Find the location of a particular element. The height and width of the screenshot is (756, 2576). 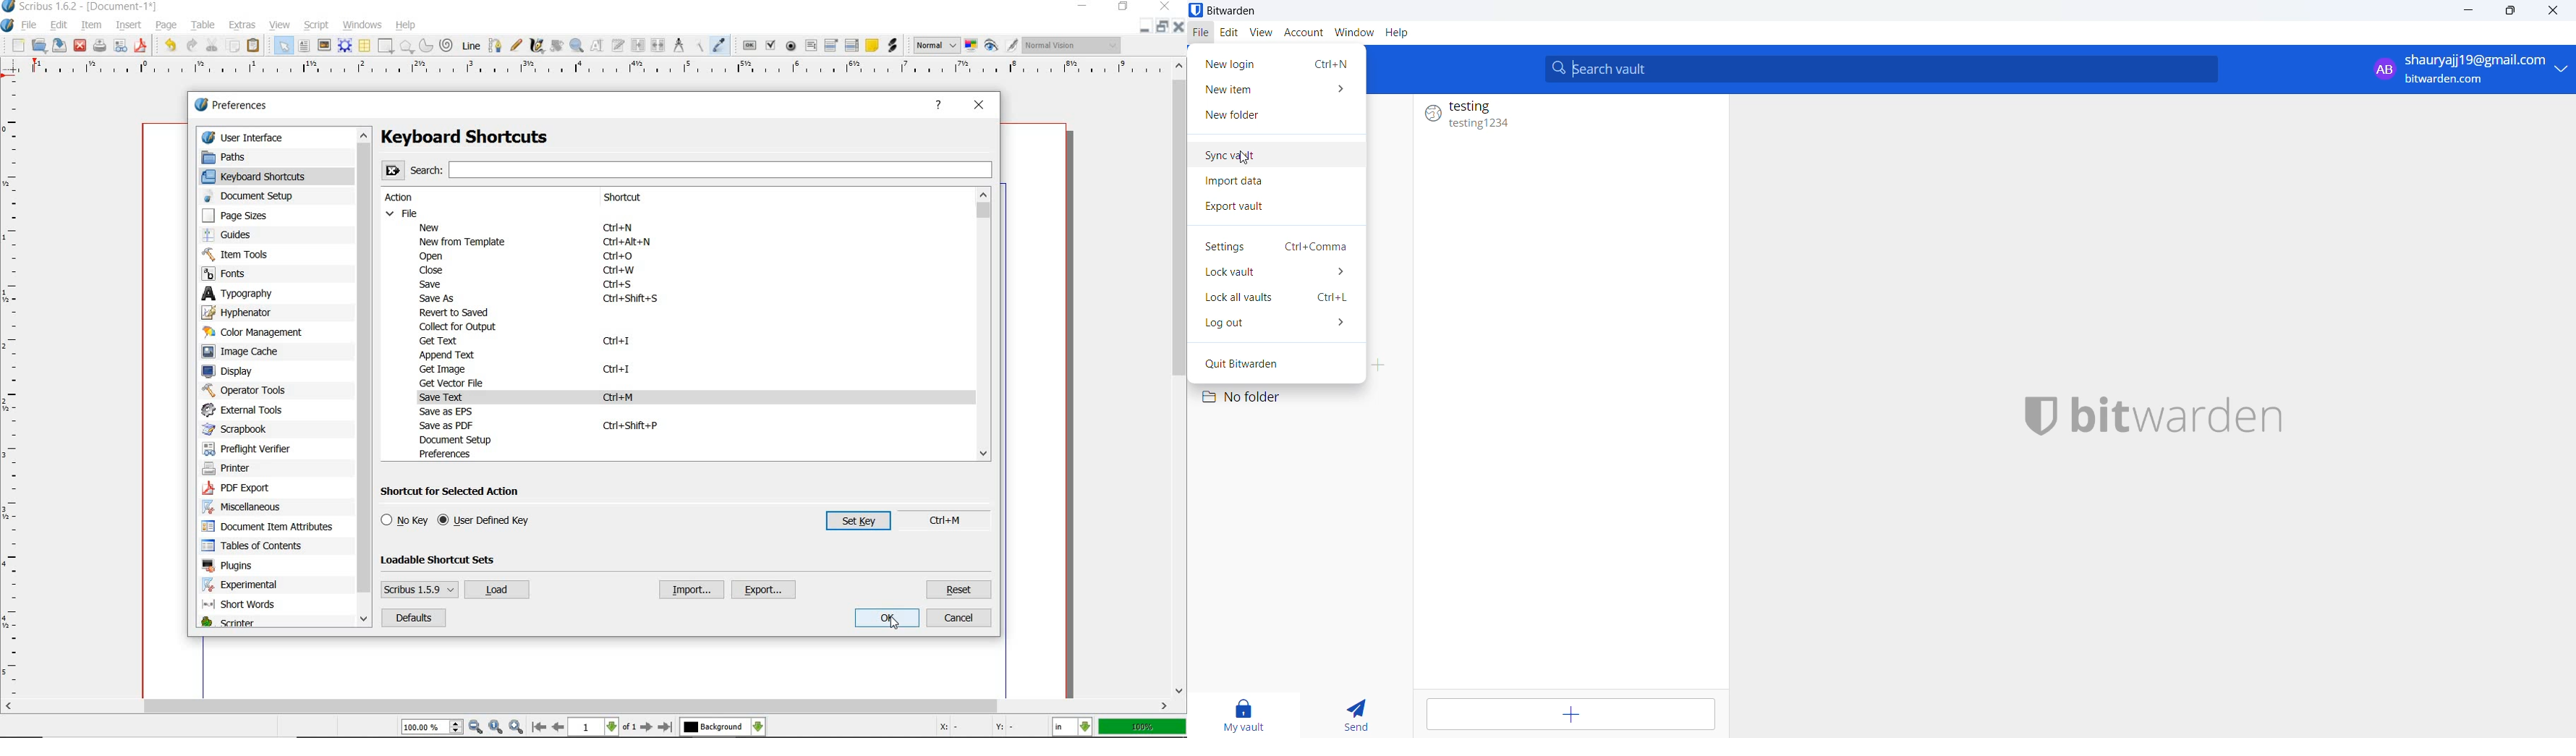

cancel is located at coordinates (959, 619).